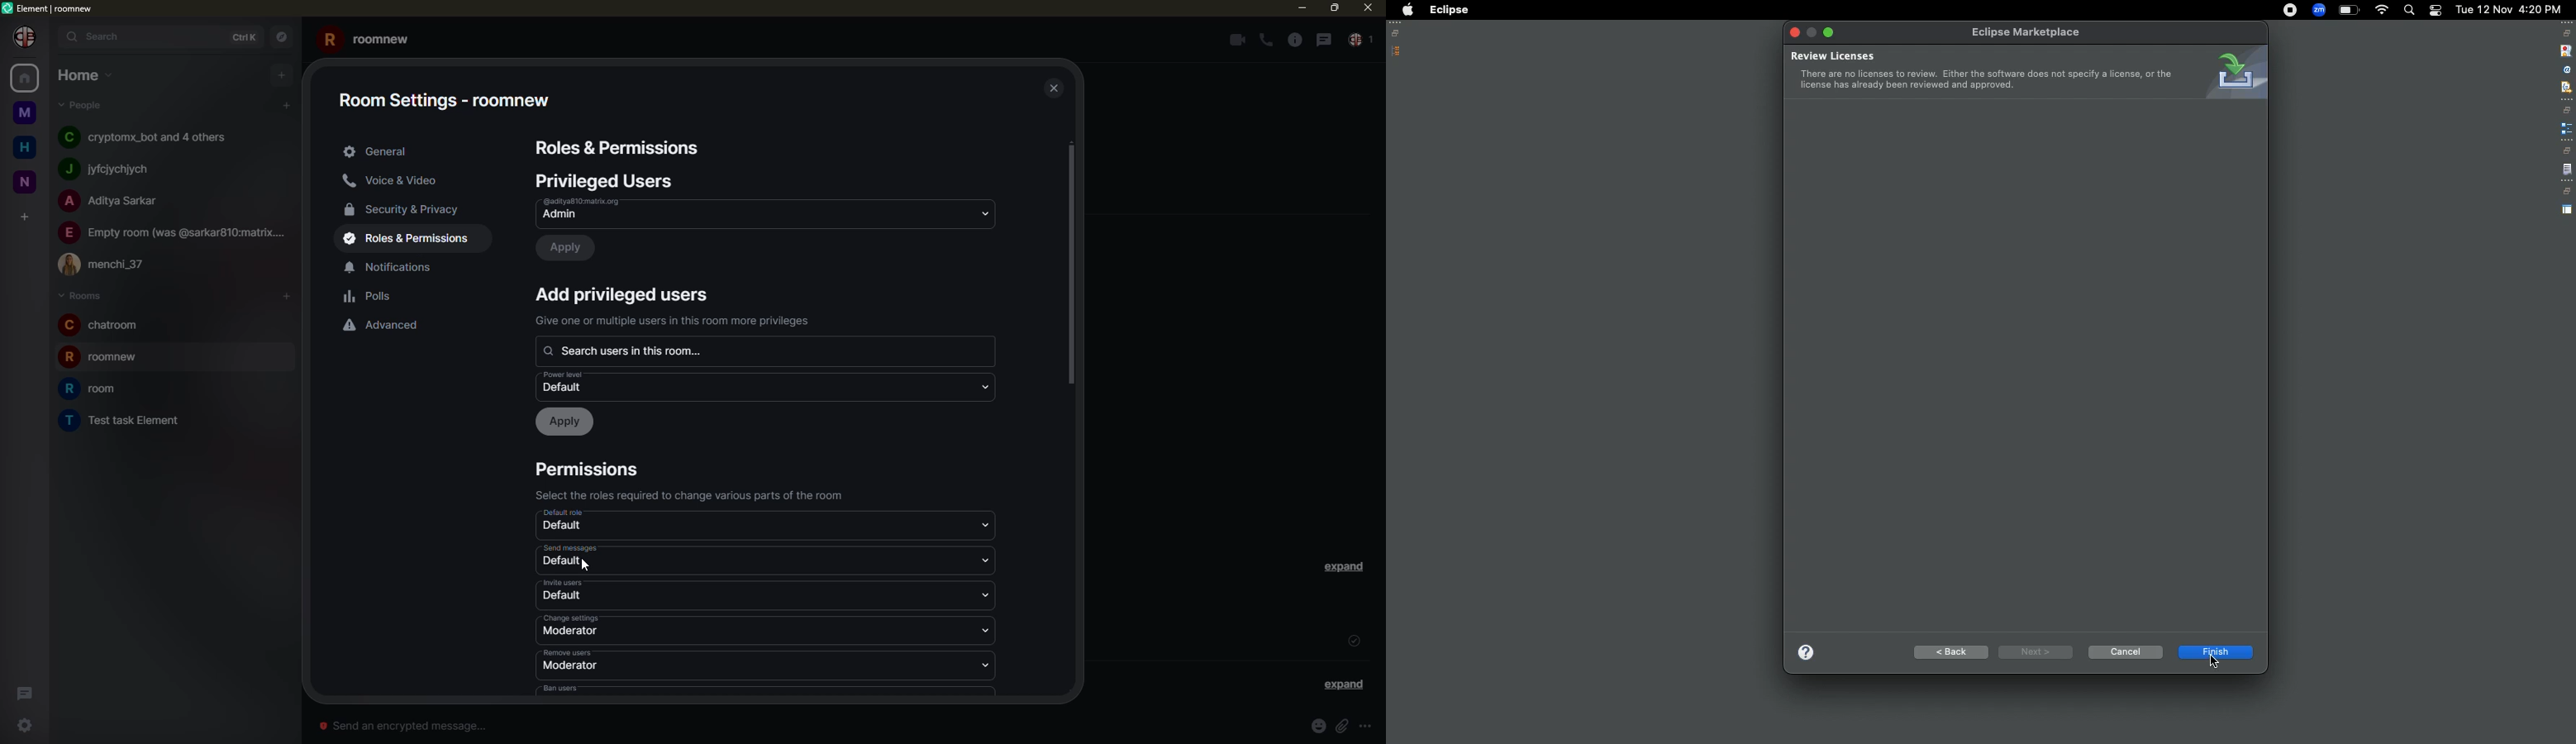 Image resolution: width=2576 pixels, height=756 pixels. I want to click on apply, so click(567, 422).